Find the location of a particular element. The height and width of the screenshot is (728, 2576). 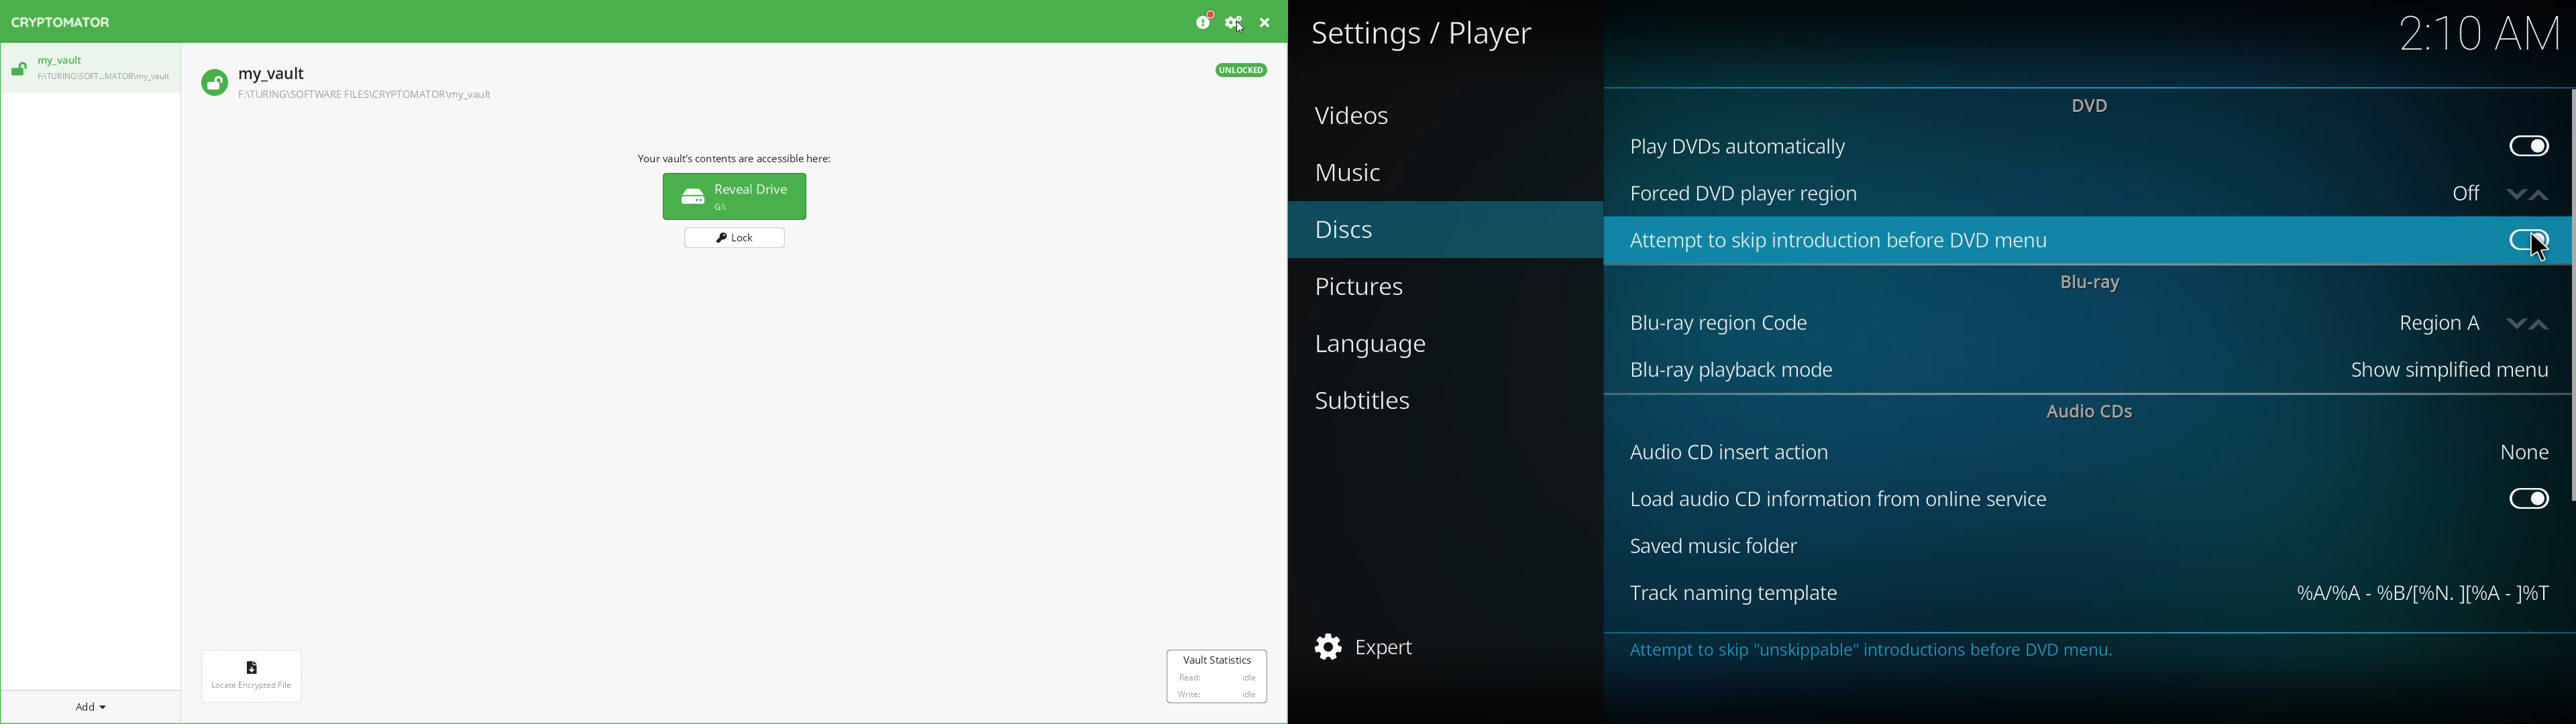

bluray region code is located at coordinates (1725, 323).